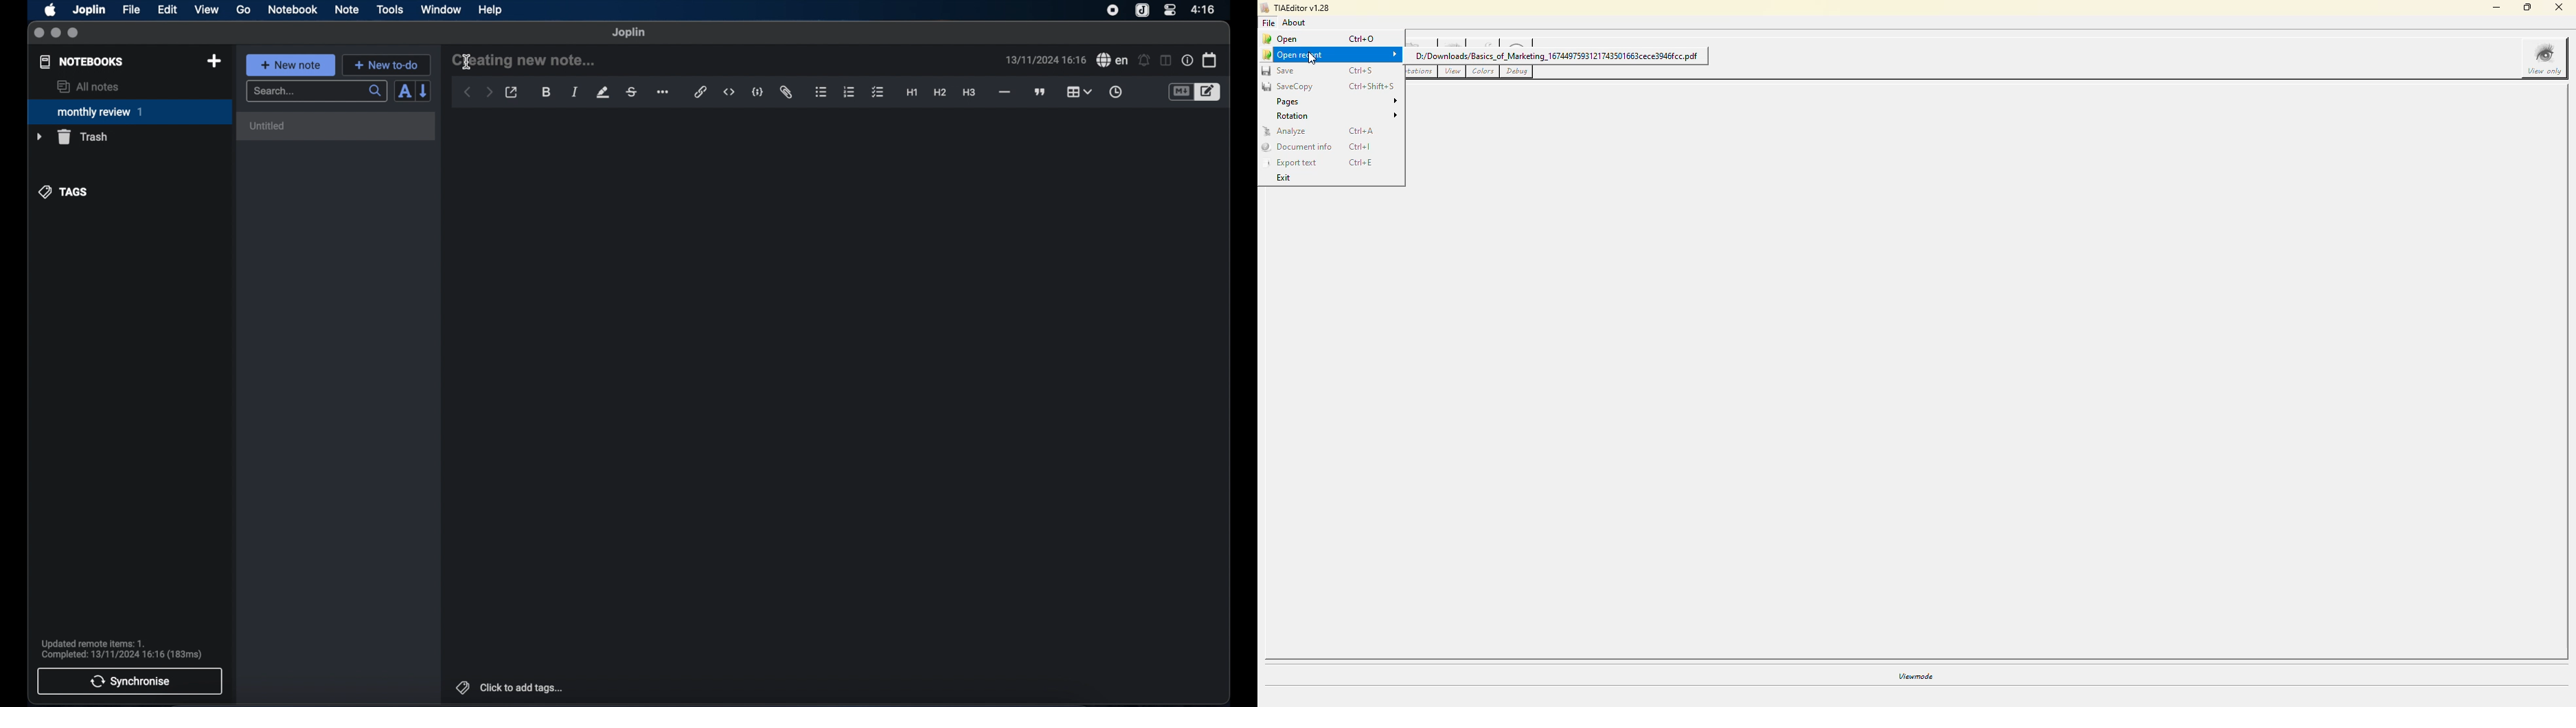 This screenshot has height=728, width=2576. Describe the element at coordinates (387, 65) in the screenshot. I see `new to-do` at that location.